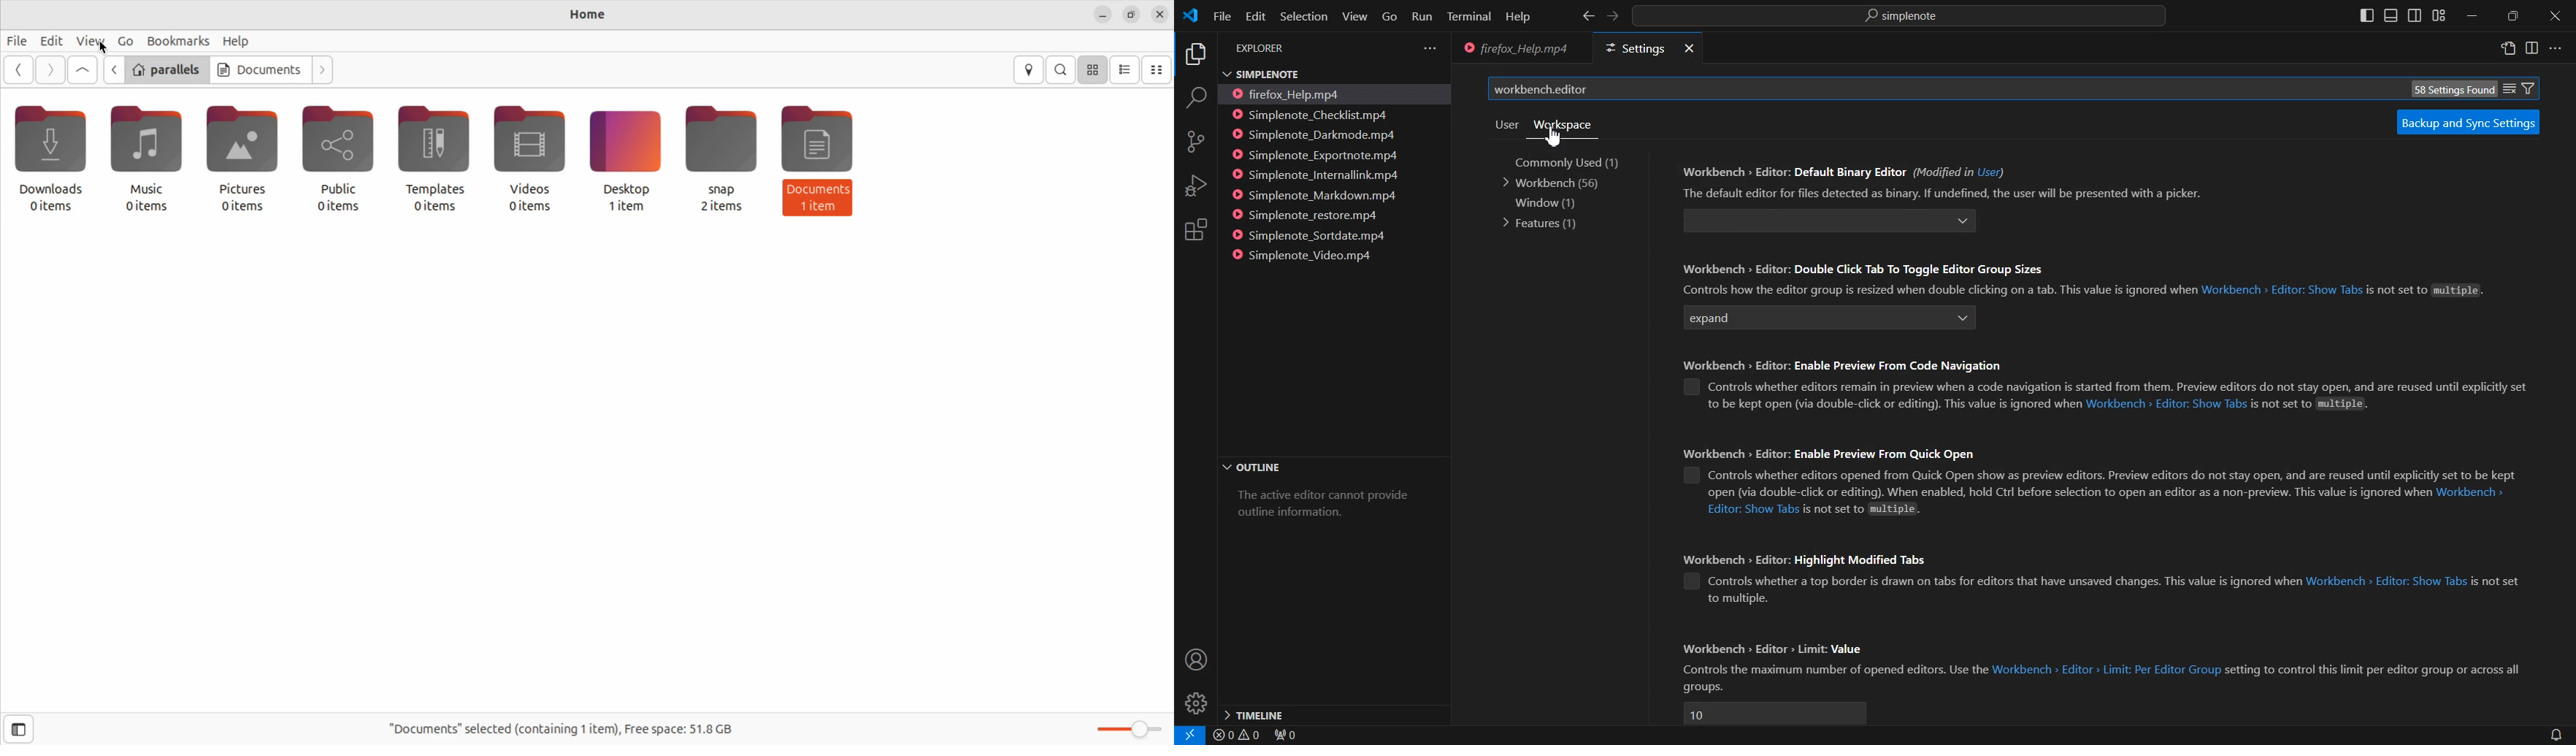  Describe the element at coordinates (2425, 293) in the screenshot. I see `is not to set multiple` at that location.